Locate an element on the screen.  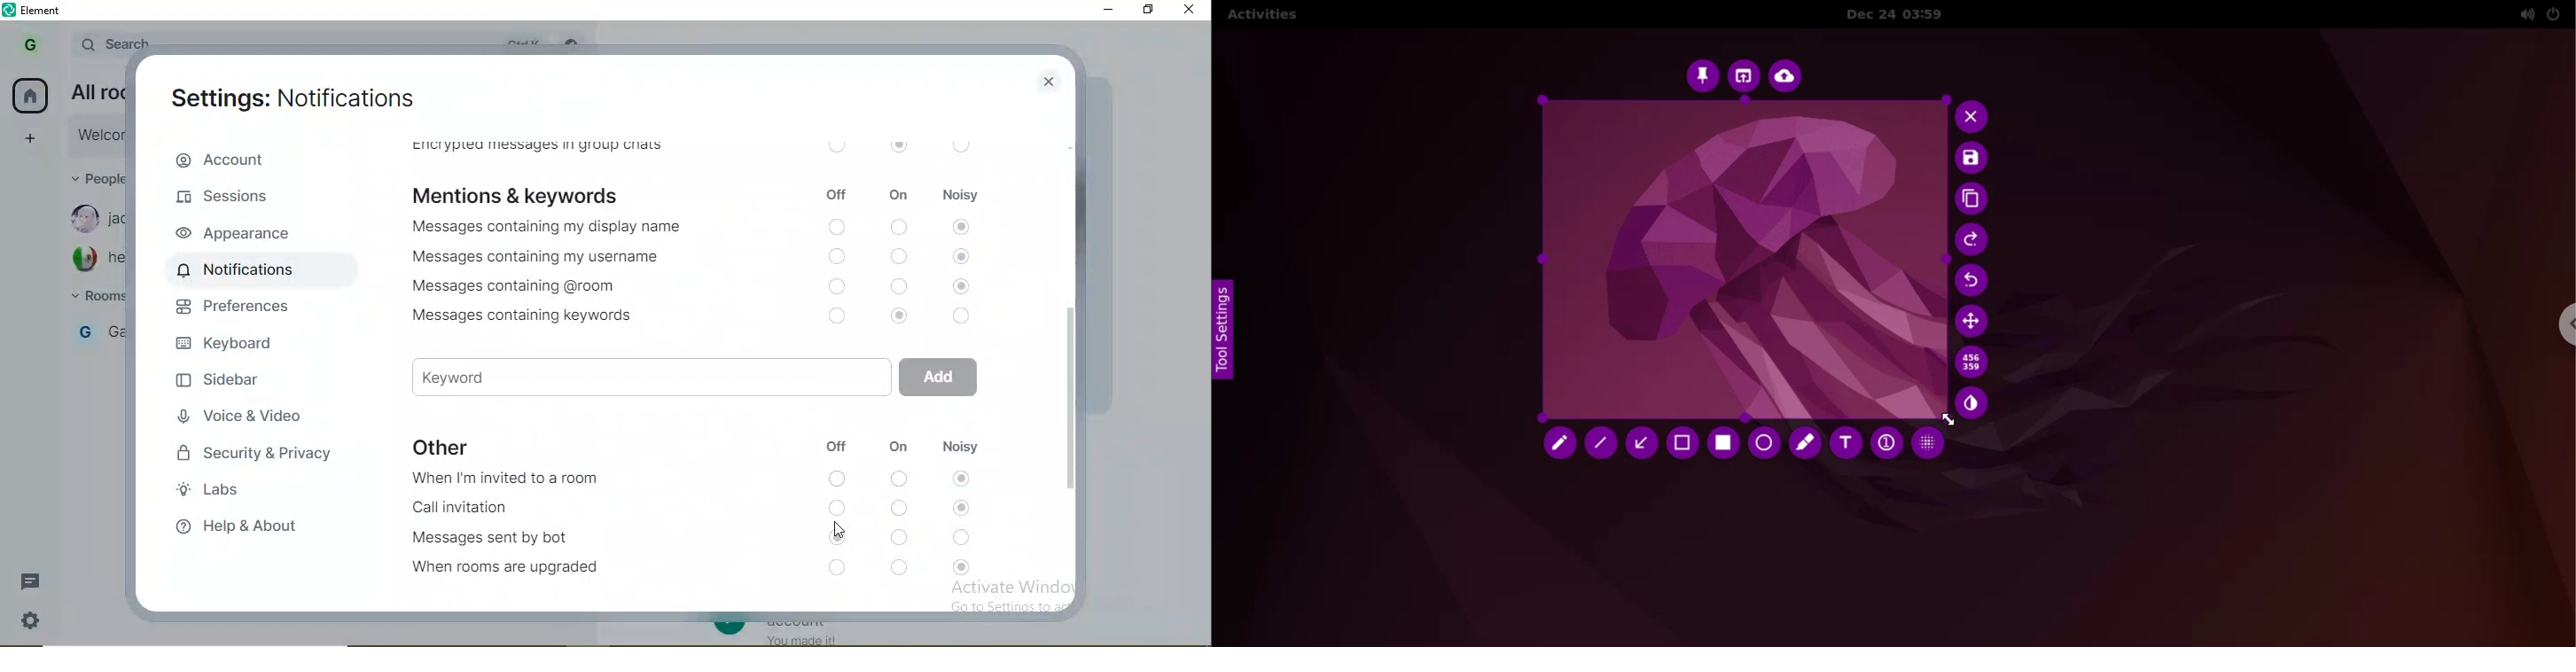
other is located at coordinates (447, 443).